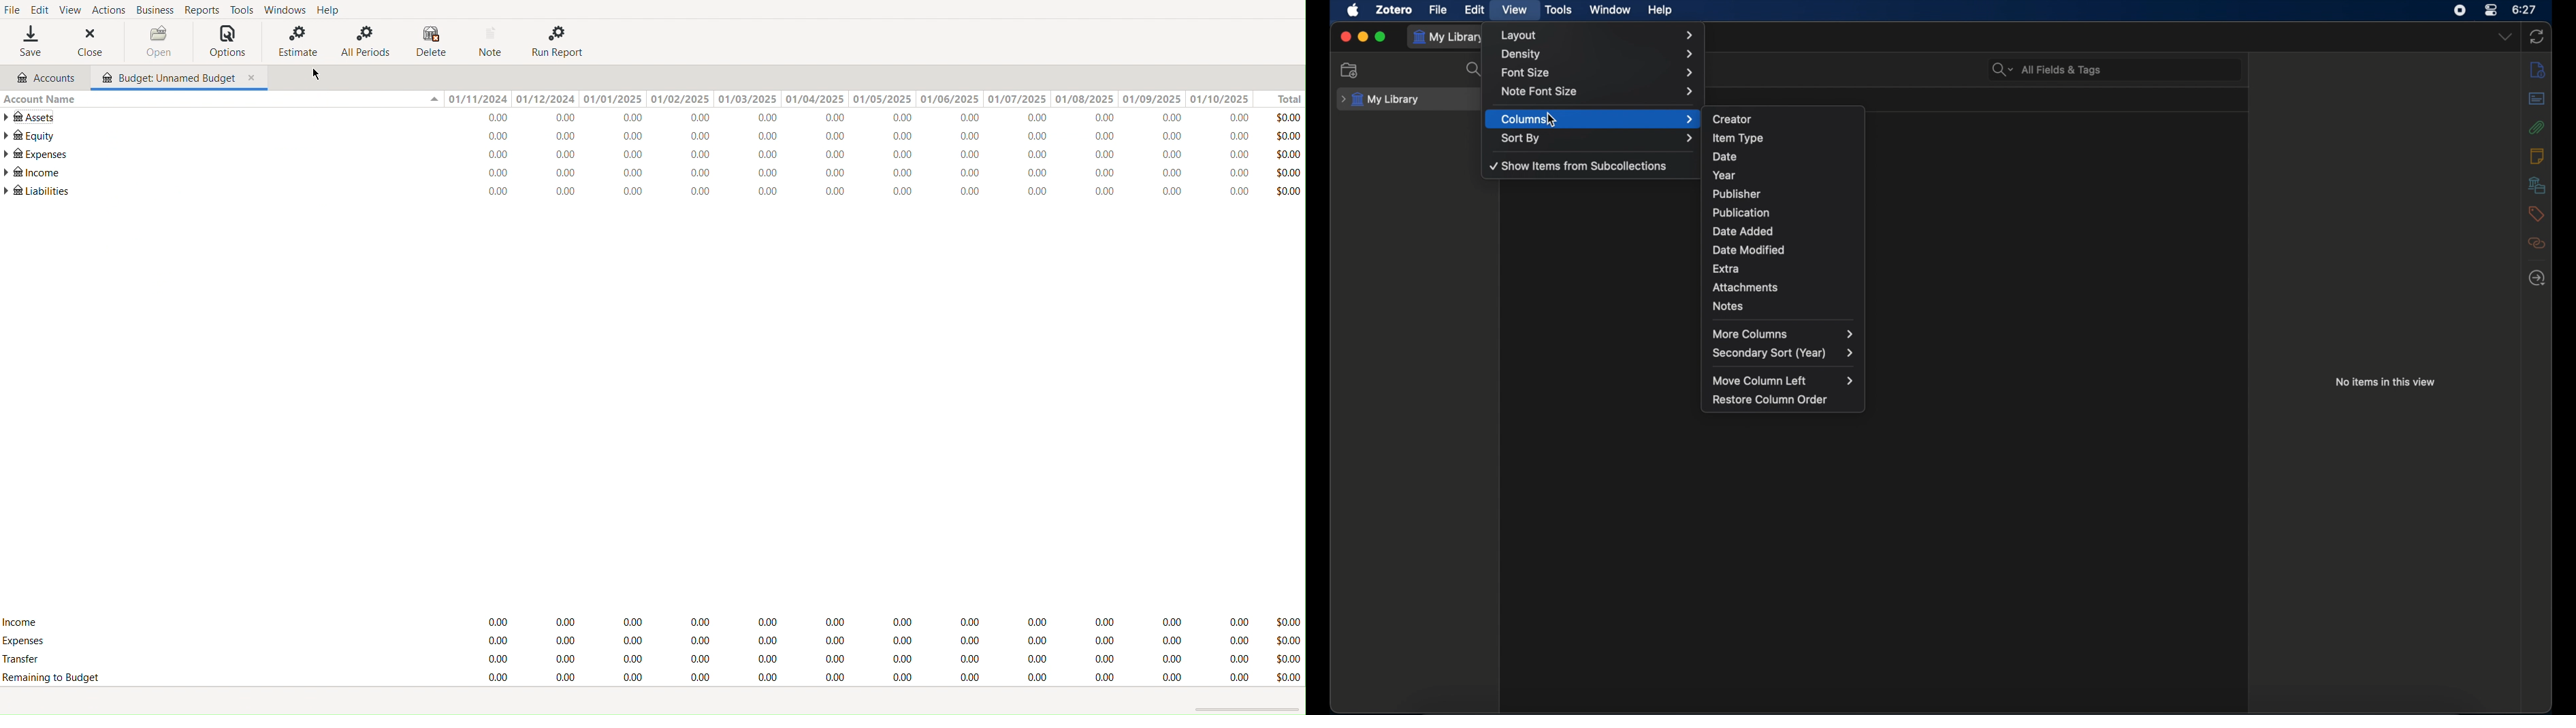 This screenshot has height=728, width=2576. What do you see at coordinates (1579, 166) in the screenshot?
I see `show items from sub collections` at bounding box center [1579, 166].